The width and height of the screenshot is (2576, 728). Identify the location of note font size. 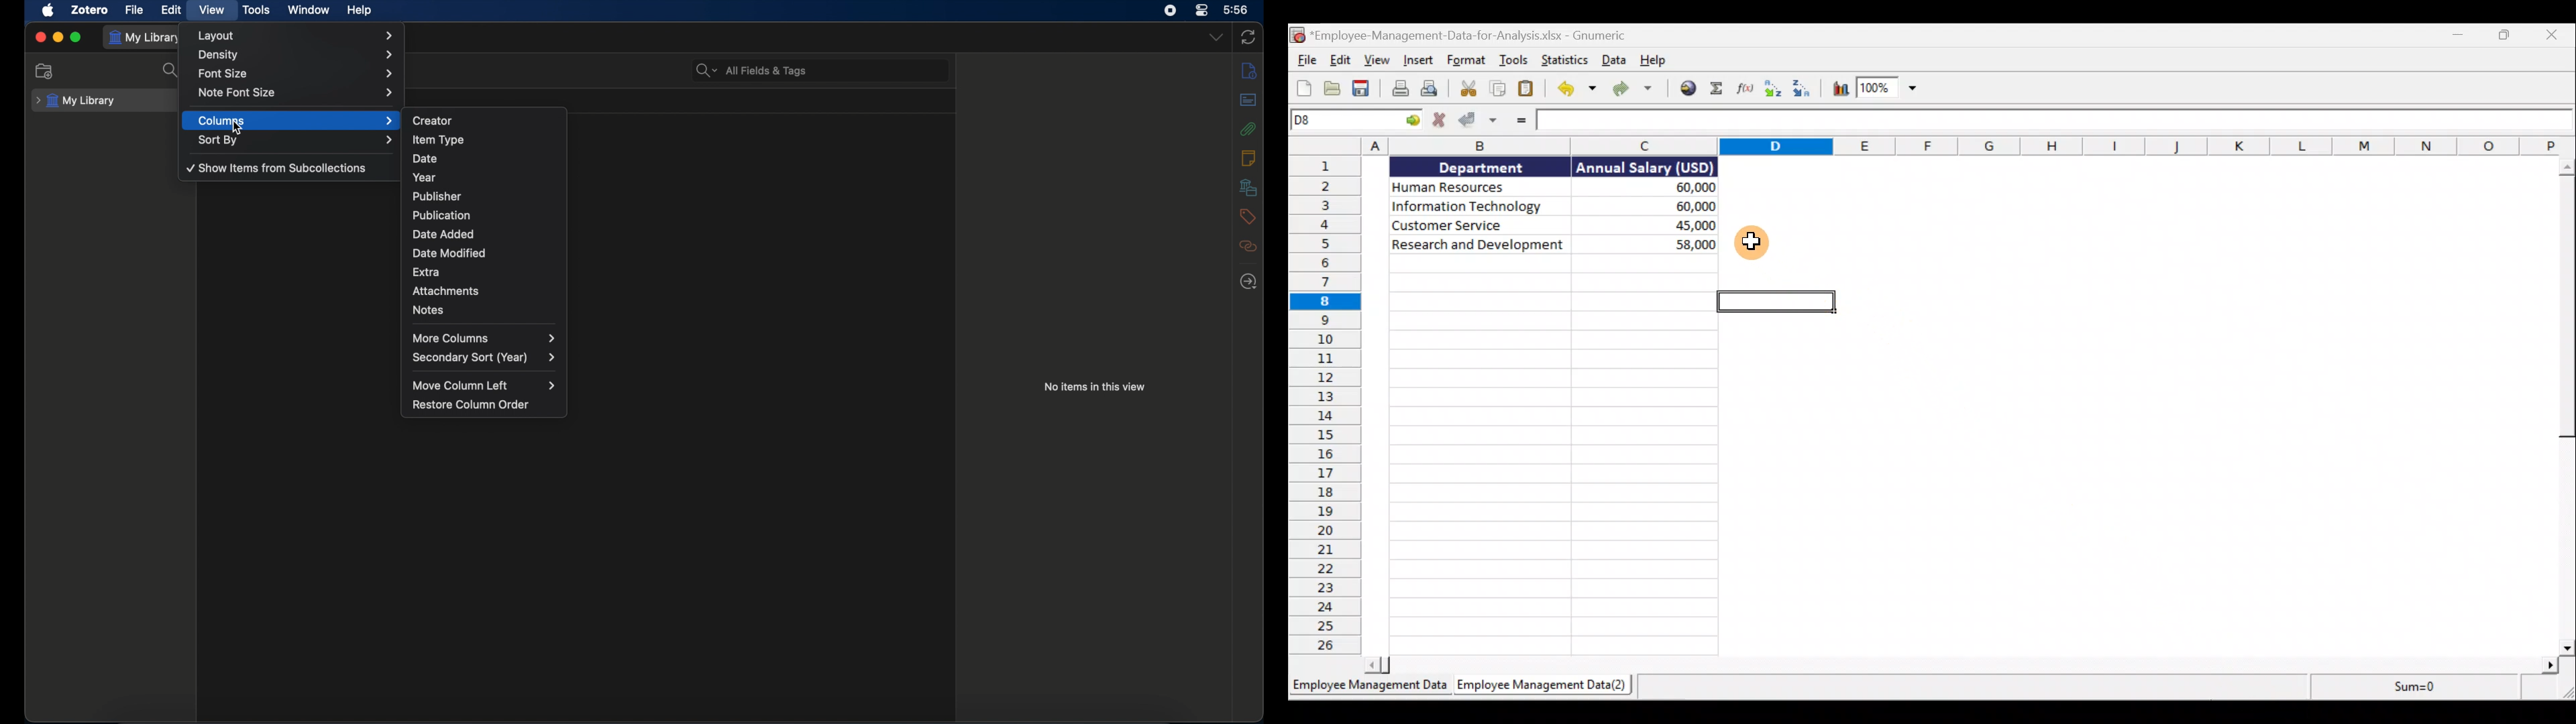
(297, 93).